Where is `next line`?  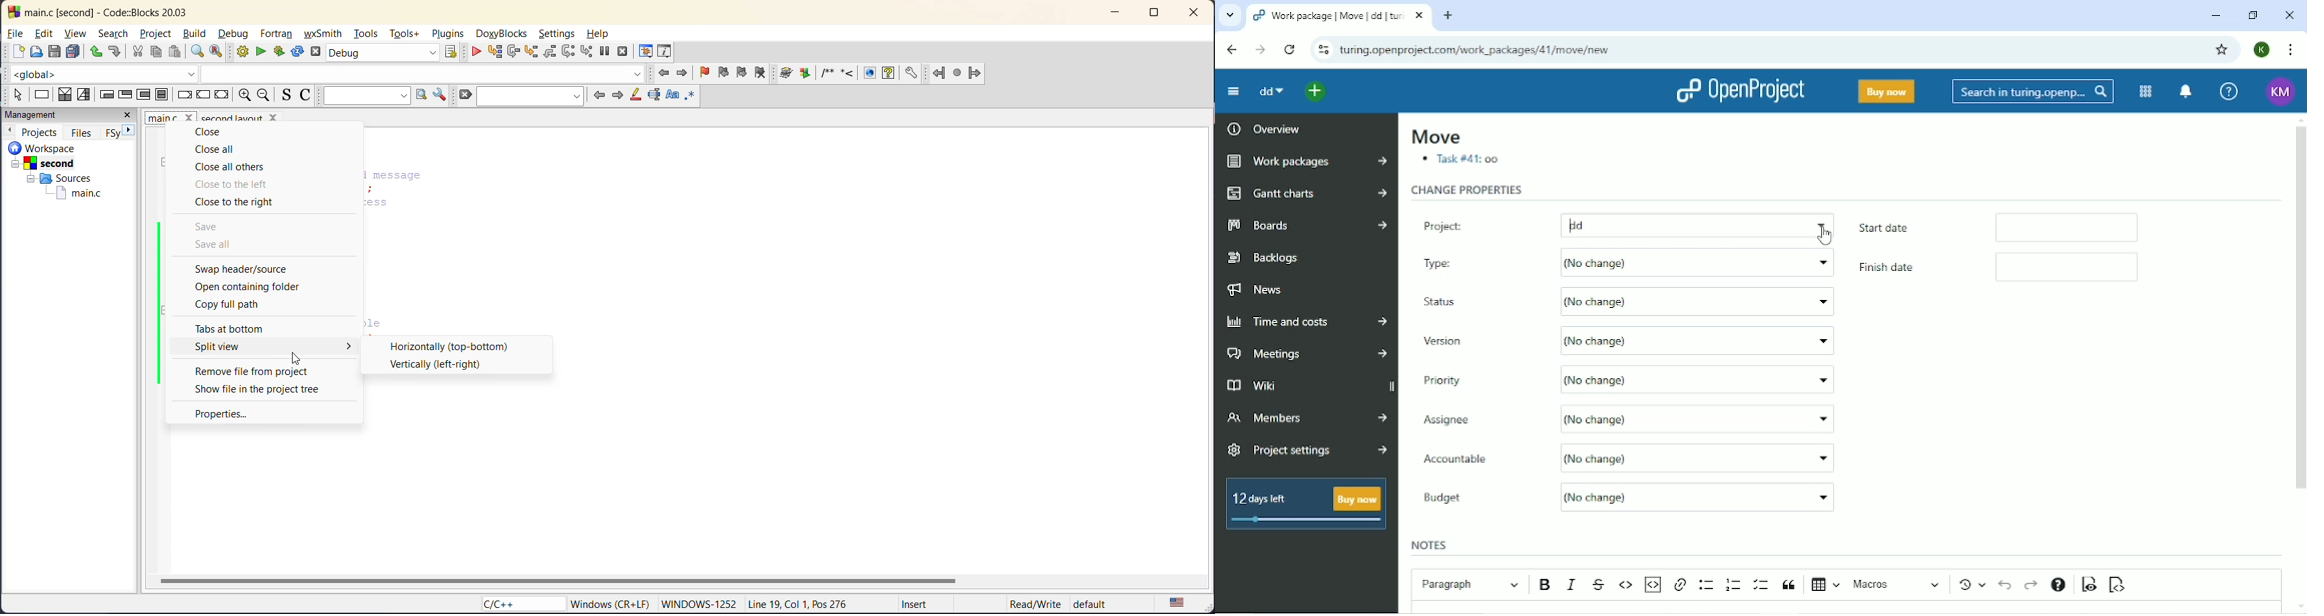 next line is located at coordinates (514, 53).